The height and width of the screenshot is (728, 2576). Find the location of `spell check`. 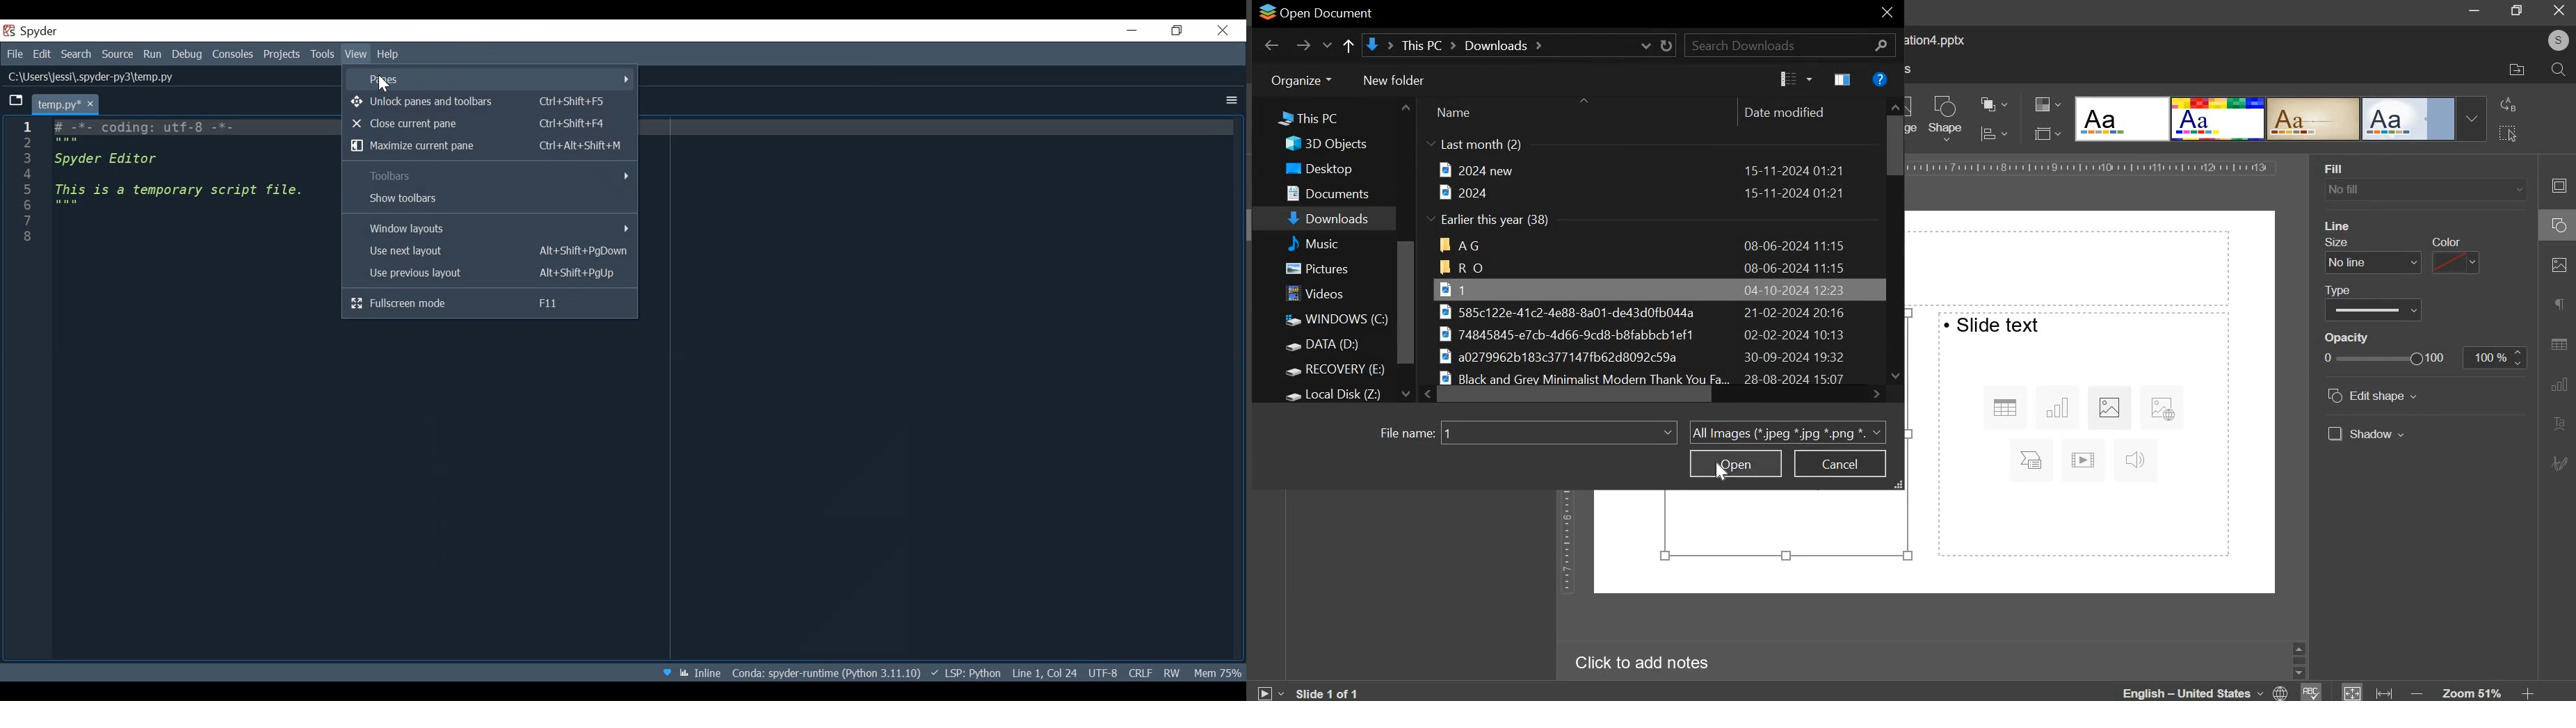

spell check is located at coordinates (2312, 692).